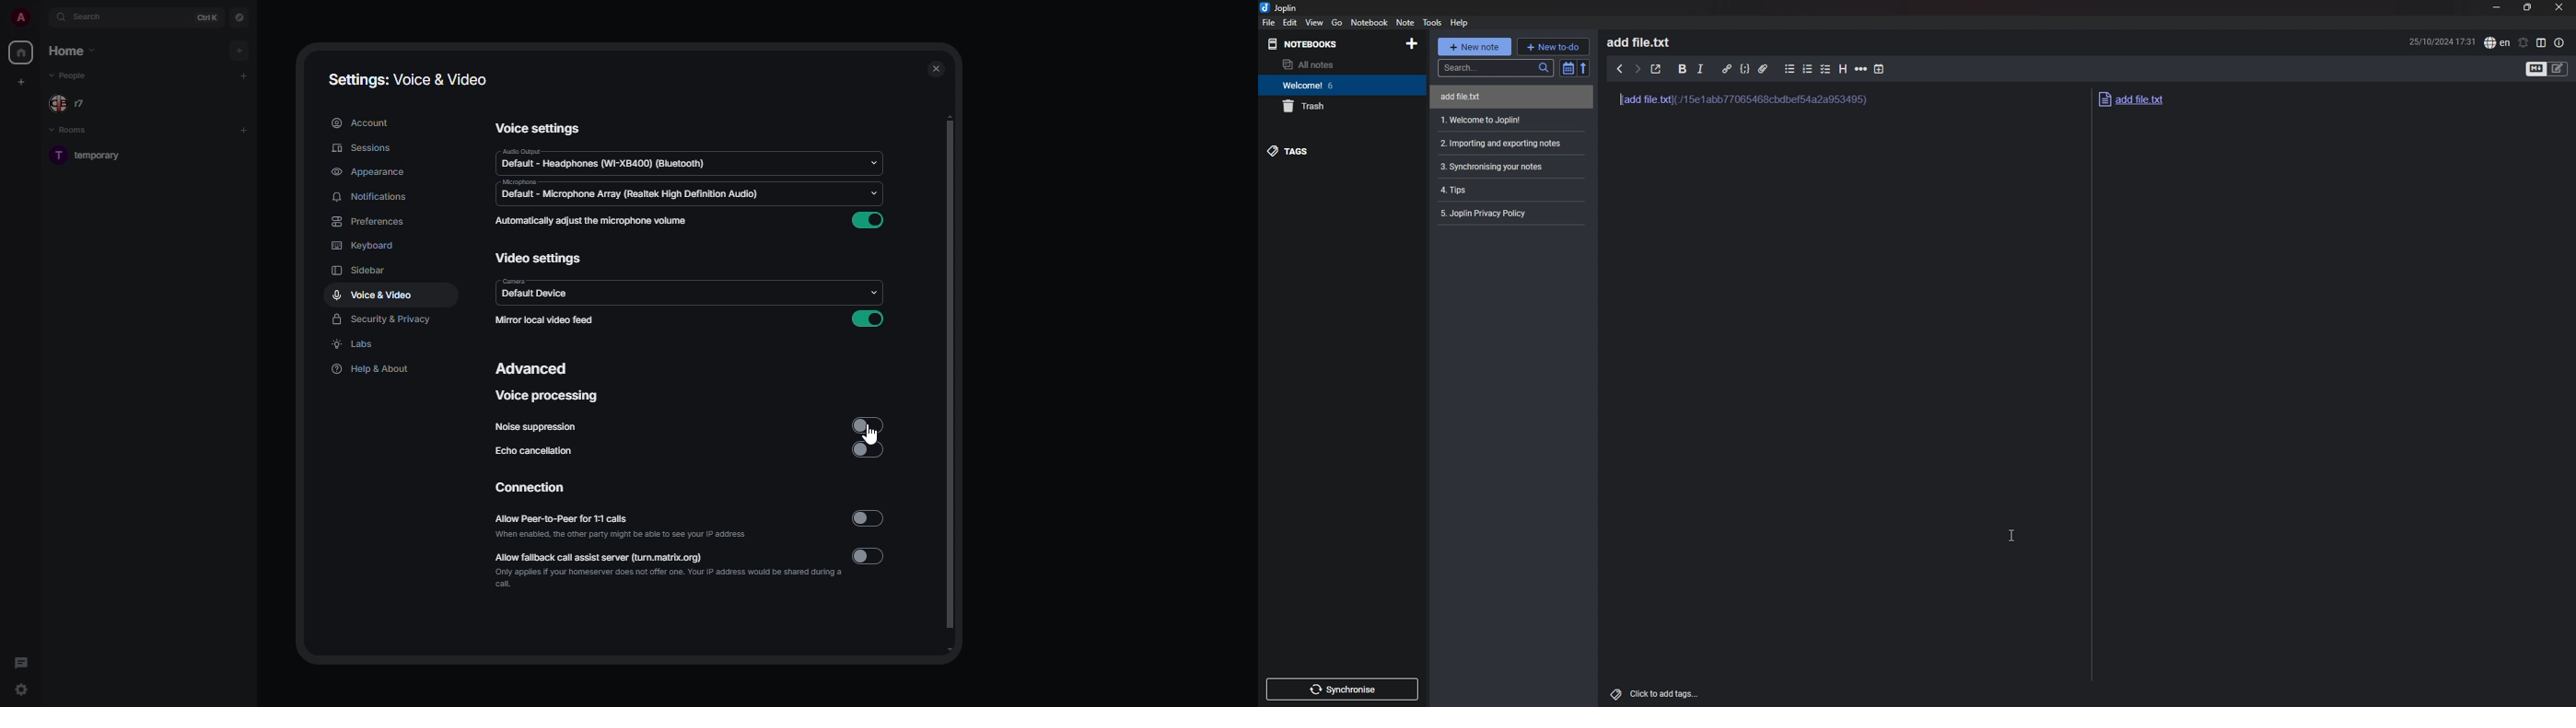 This screenshot has height=728, width=2576. What do you see at coordinates (1474, 47) in the screenshot?
I see `new note` at bounding box center [1474, 47].